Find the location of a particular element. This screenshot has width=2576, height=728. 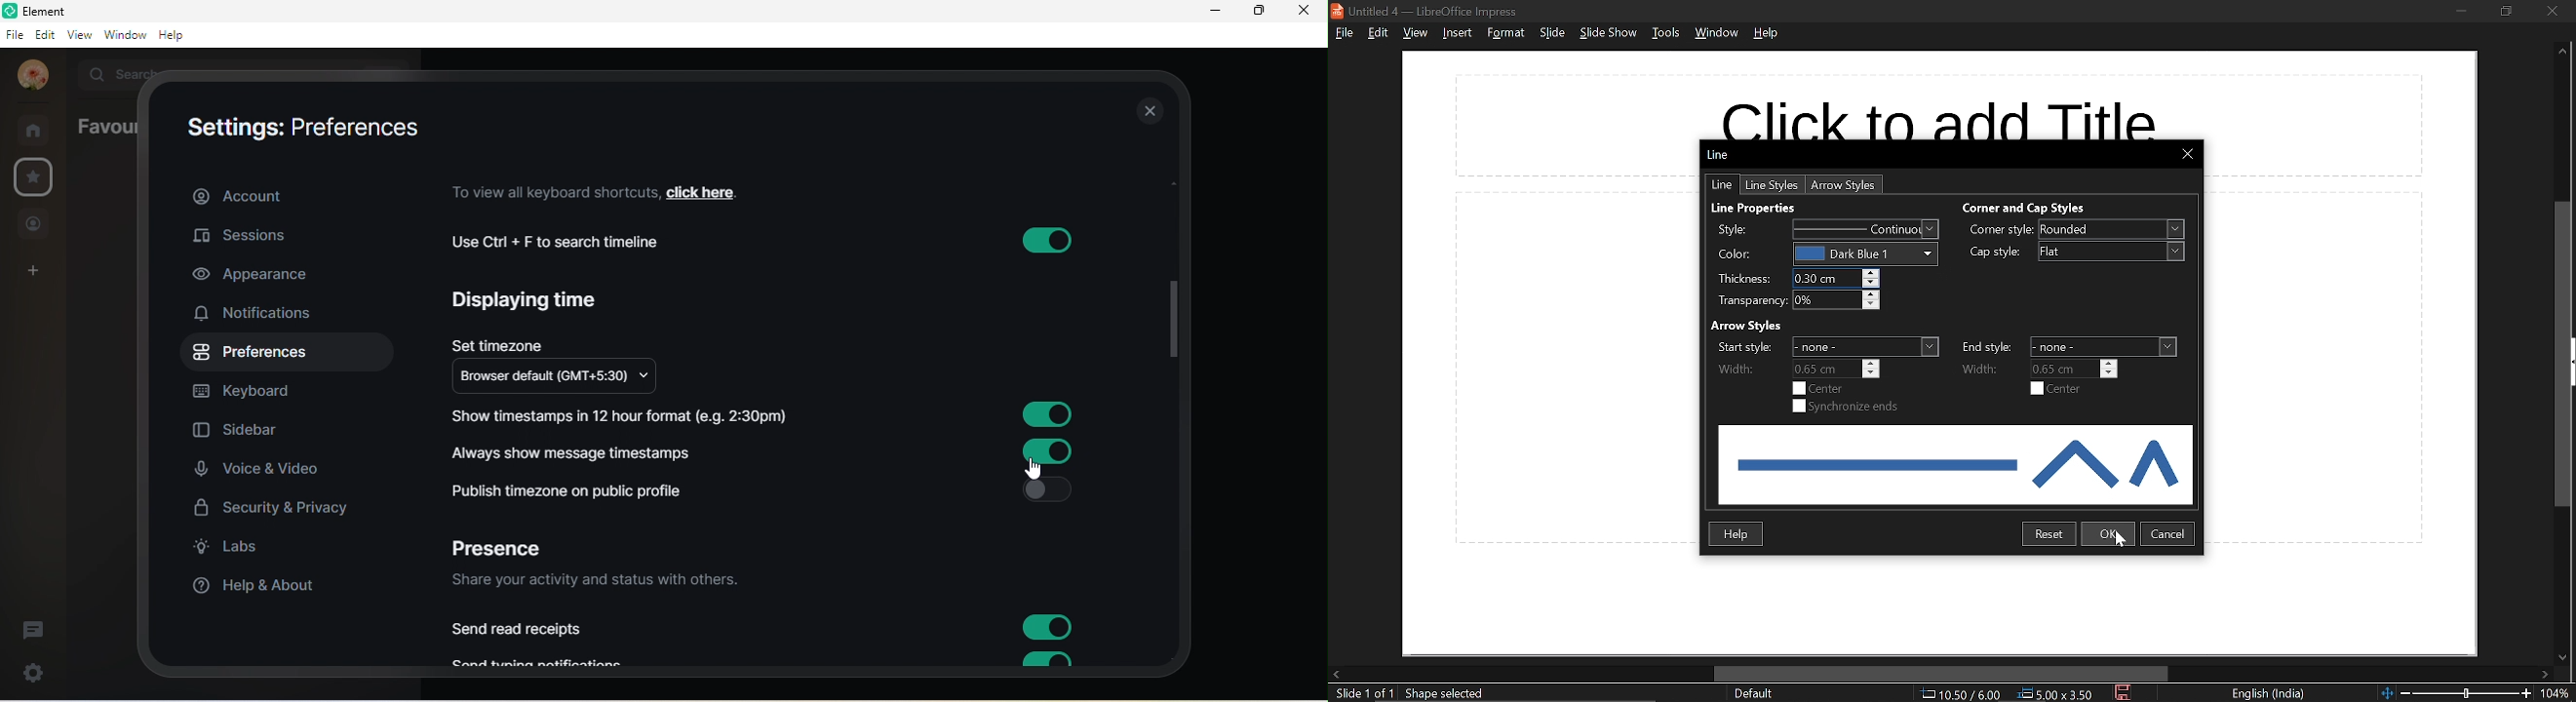

help is located at coordinates (178, 37).